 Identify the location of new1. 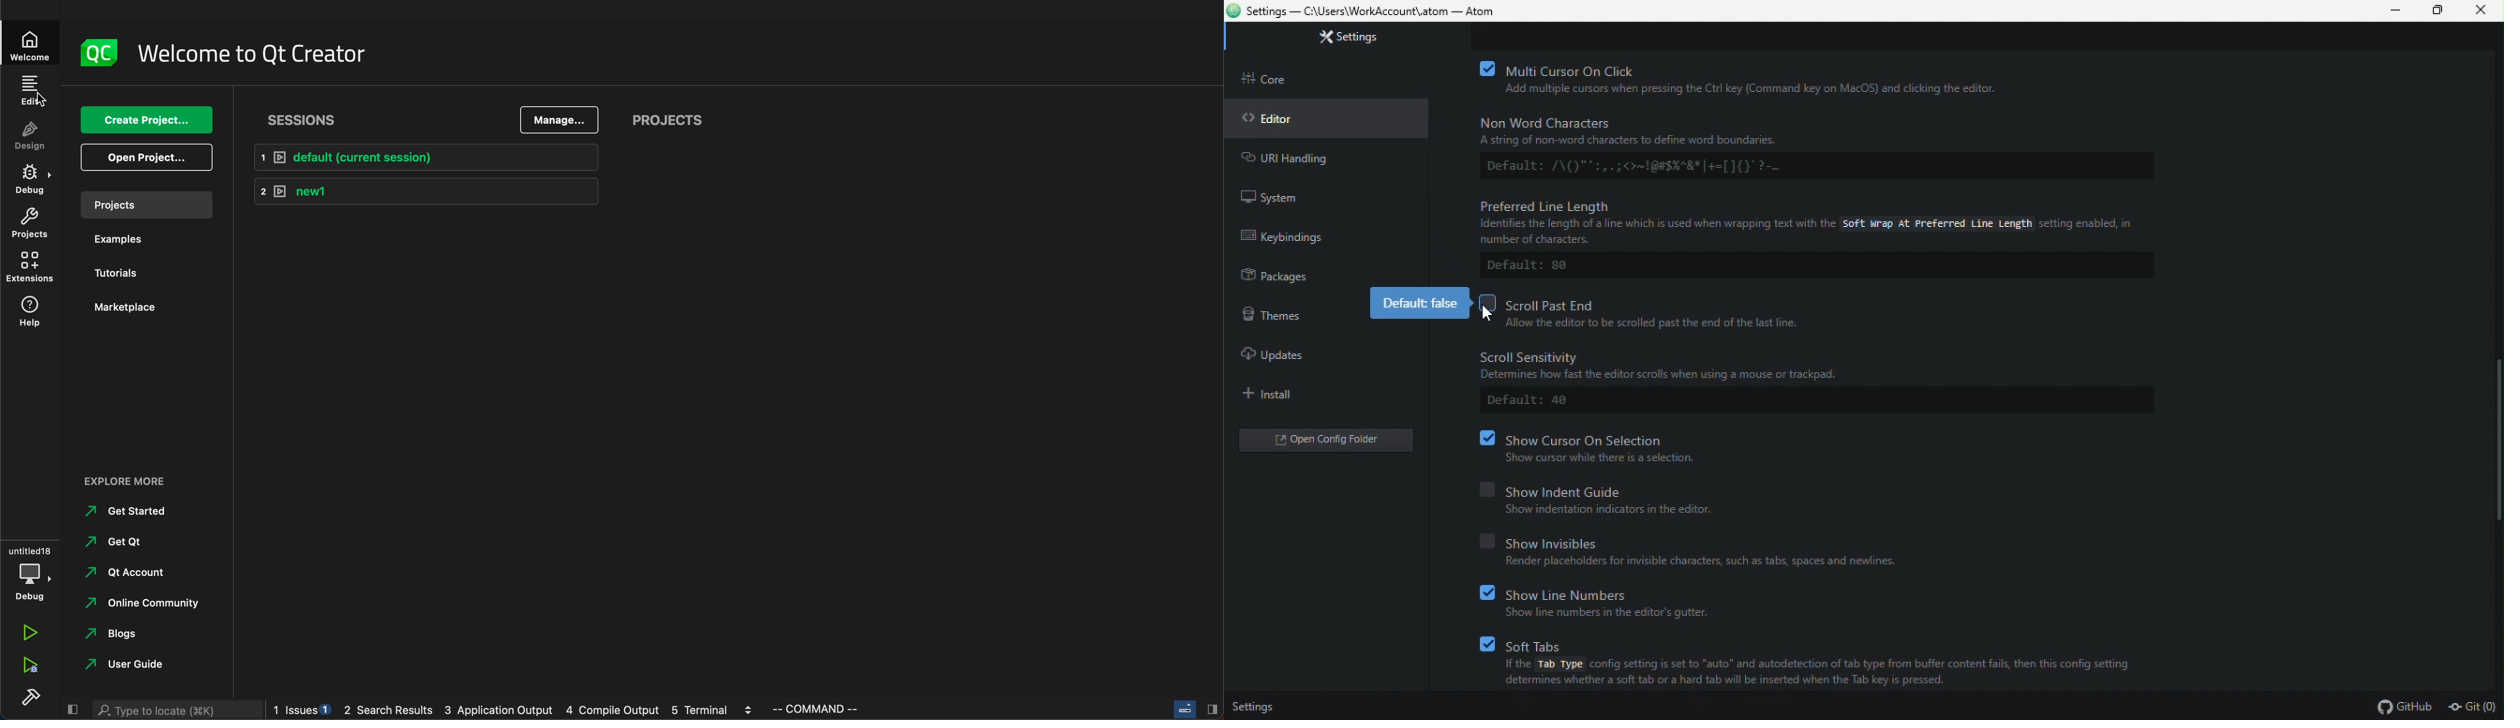
(425, 192).